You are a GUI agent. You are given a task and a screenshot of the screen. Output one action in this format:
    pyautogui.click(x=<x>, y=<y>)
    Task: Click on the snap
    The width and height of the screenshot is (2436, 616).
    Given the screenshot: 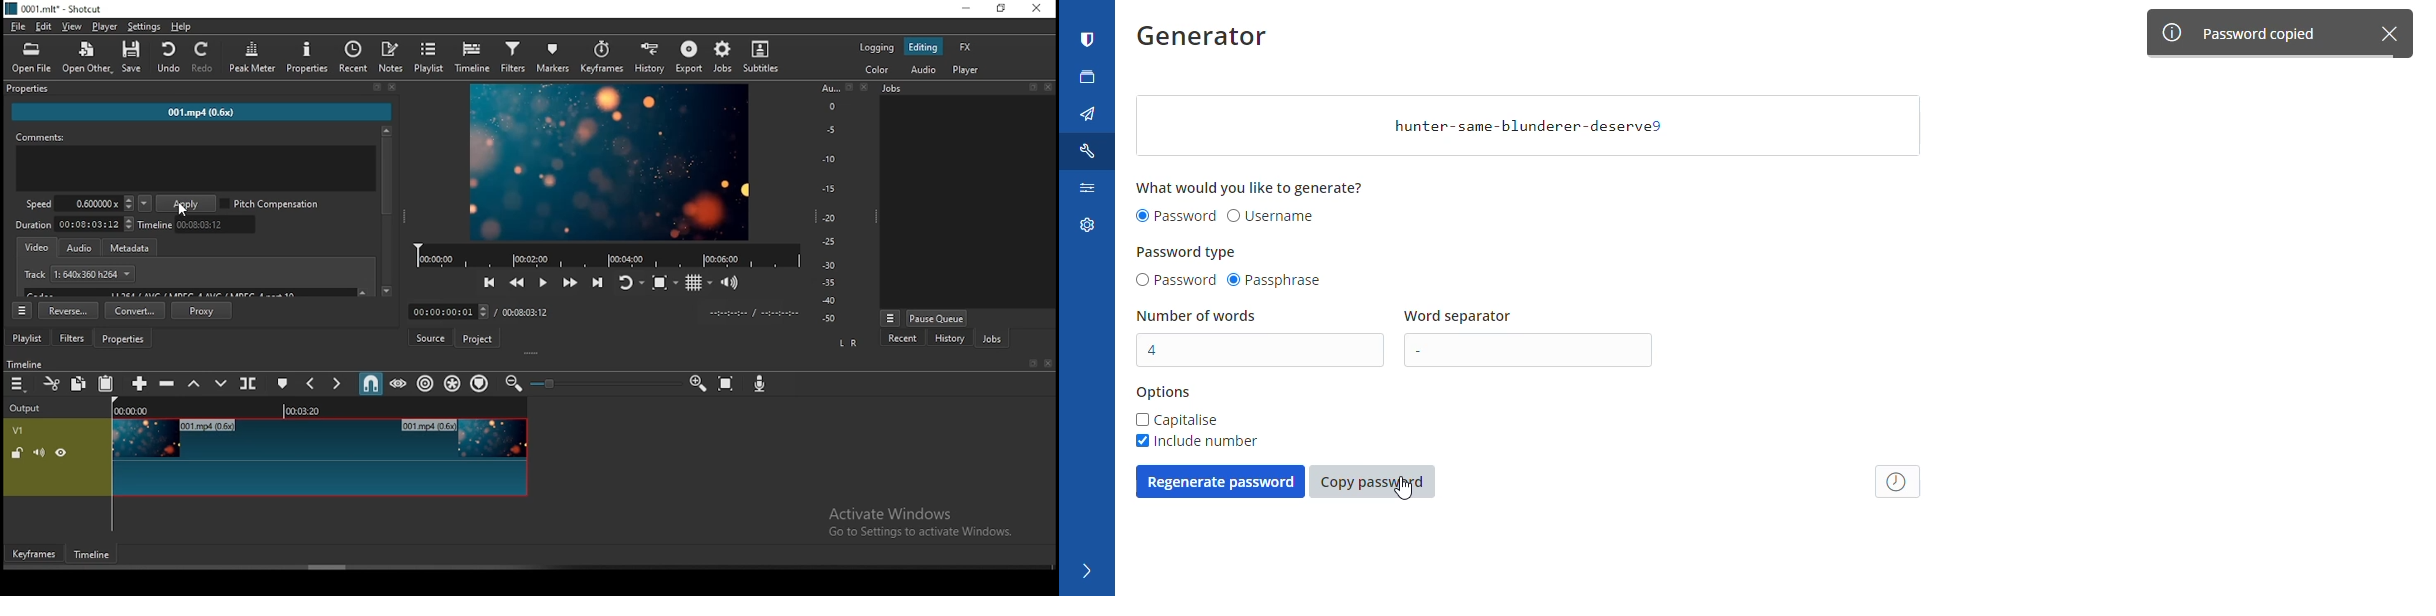 What is the action you would take?
    pyautogui.click(x=372, y=383)
    